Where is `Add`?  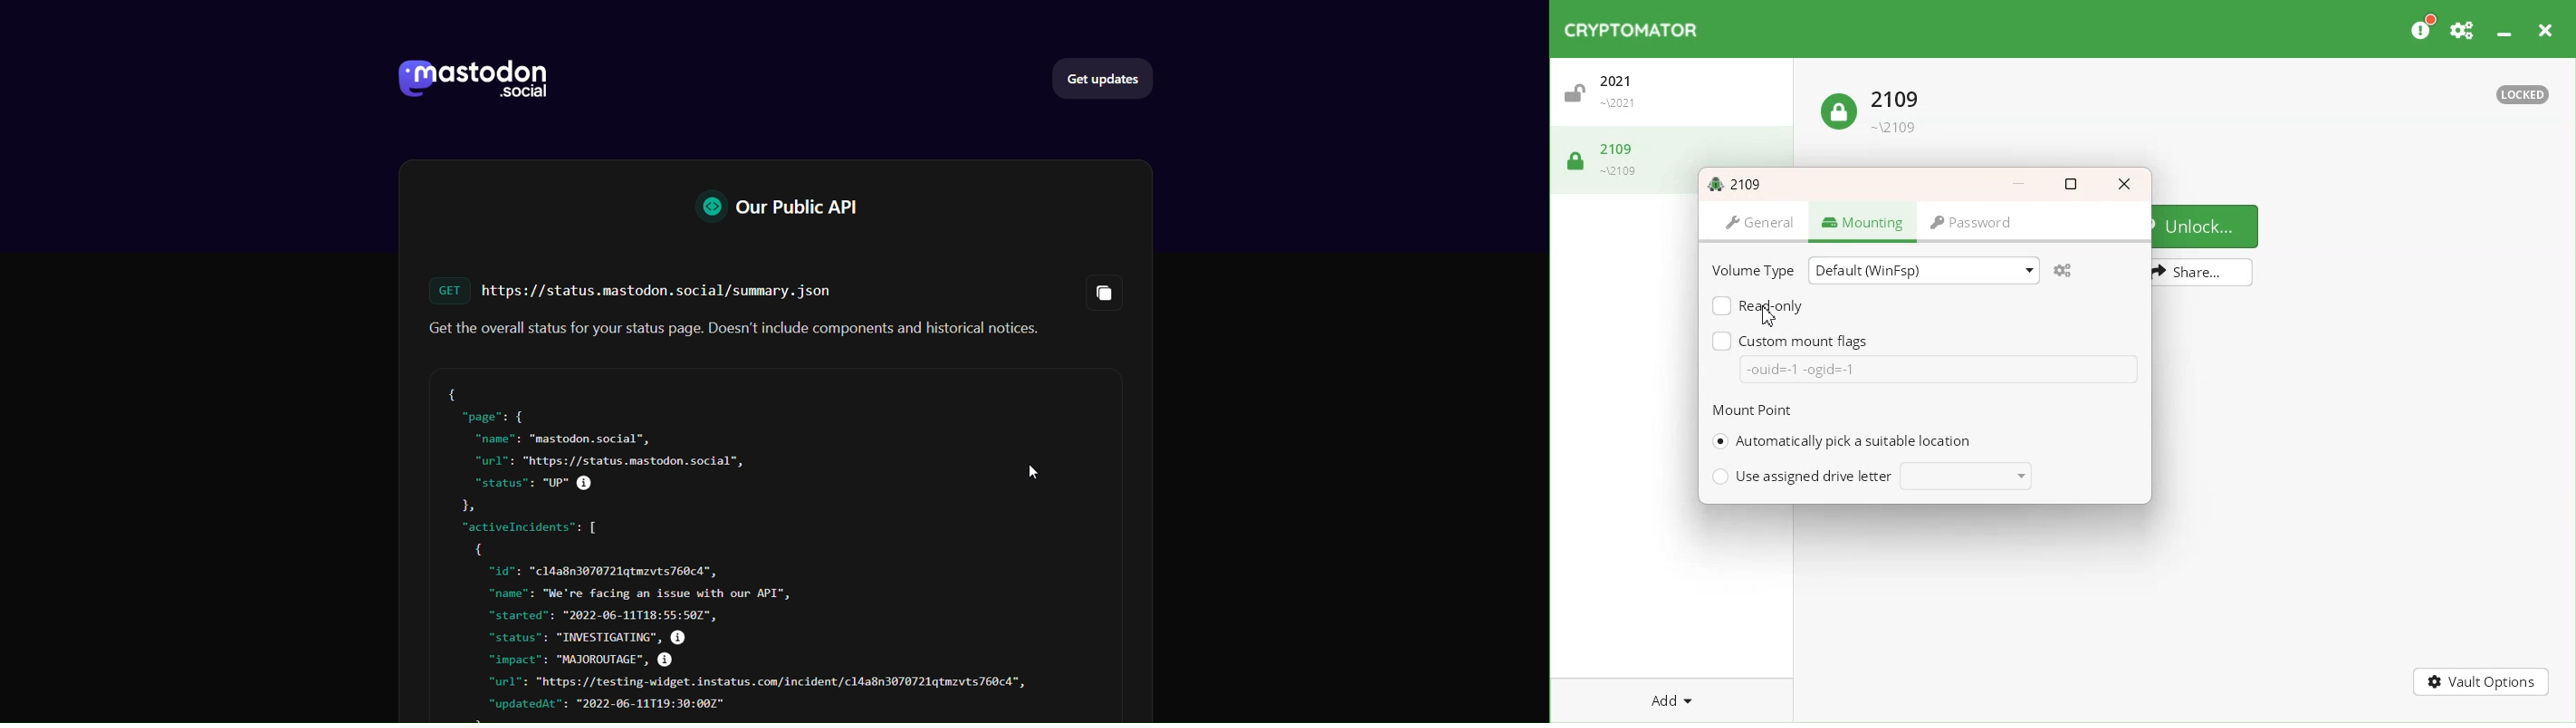
Add is located at coordinates (1672, 700).